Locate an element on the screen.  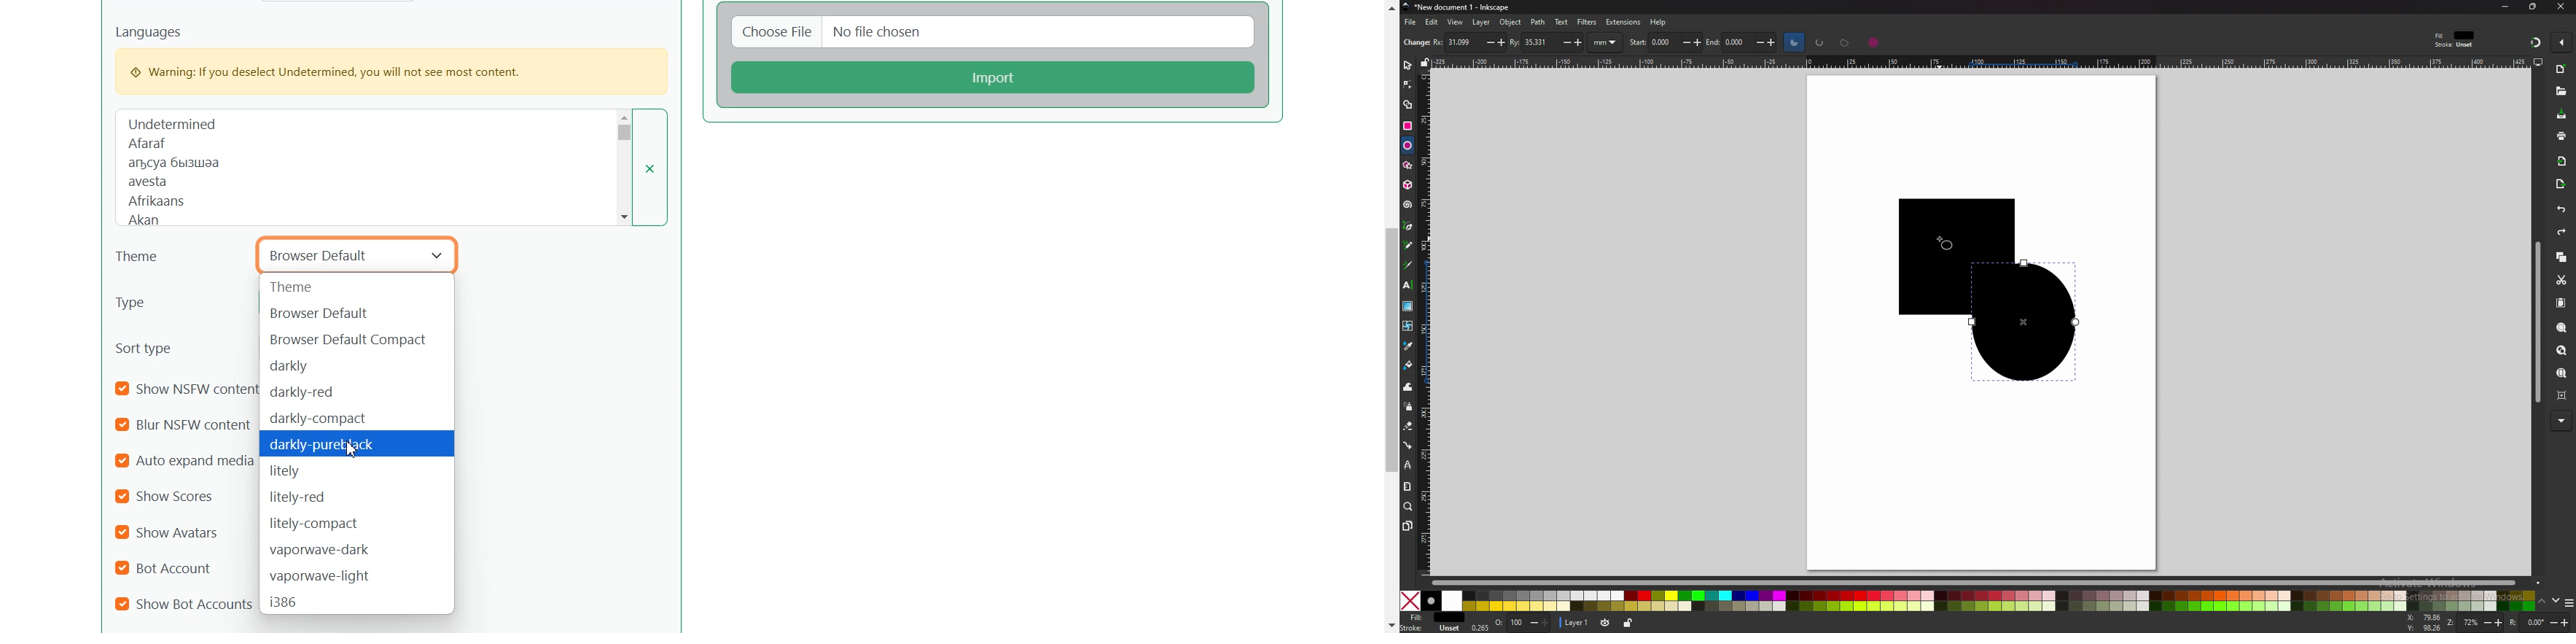
darkly-pure black is located at coordinates (359, 444).